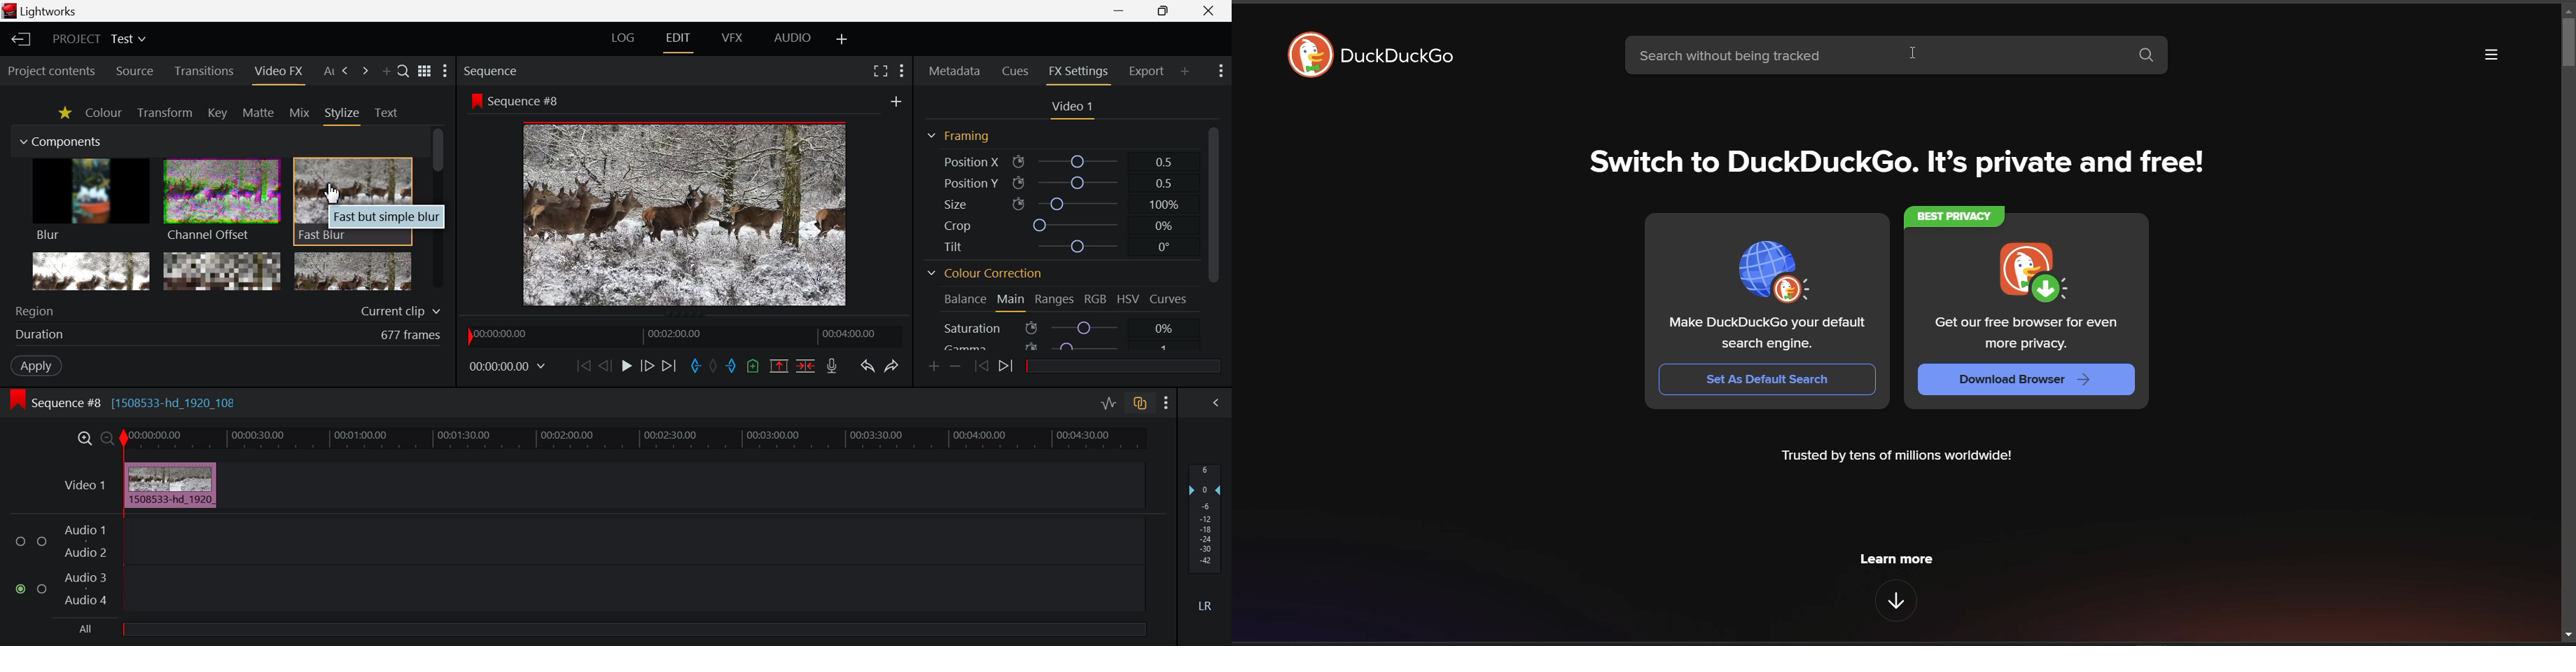 The width and height of the screenshot is (2576, 672). I want to click on Cursor, so click(332, 192).